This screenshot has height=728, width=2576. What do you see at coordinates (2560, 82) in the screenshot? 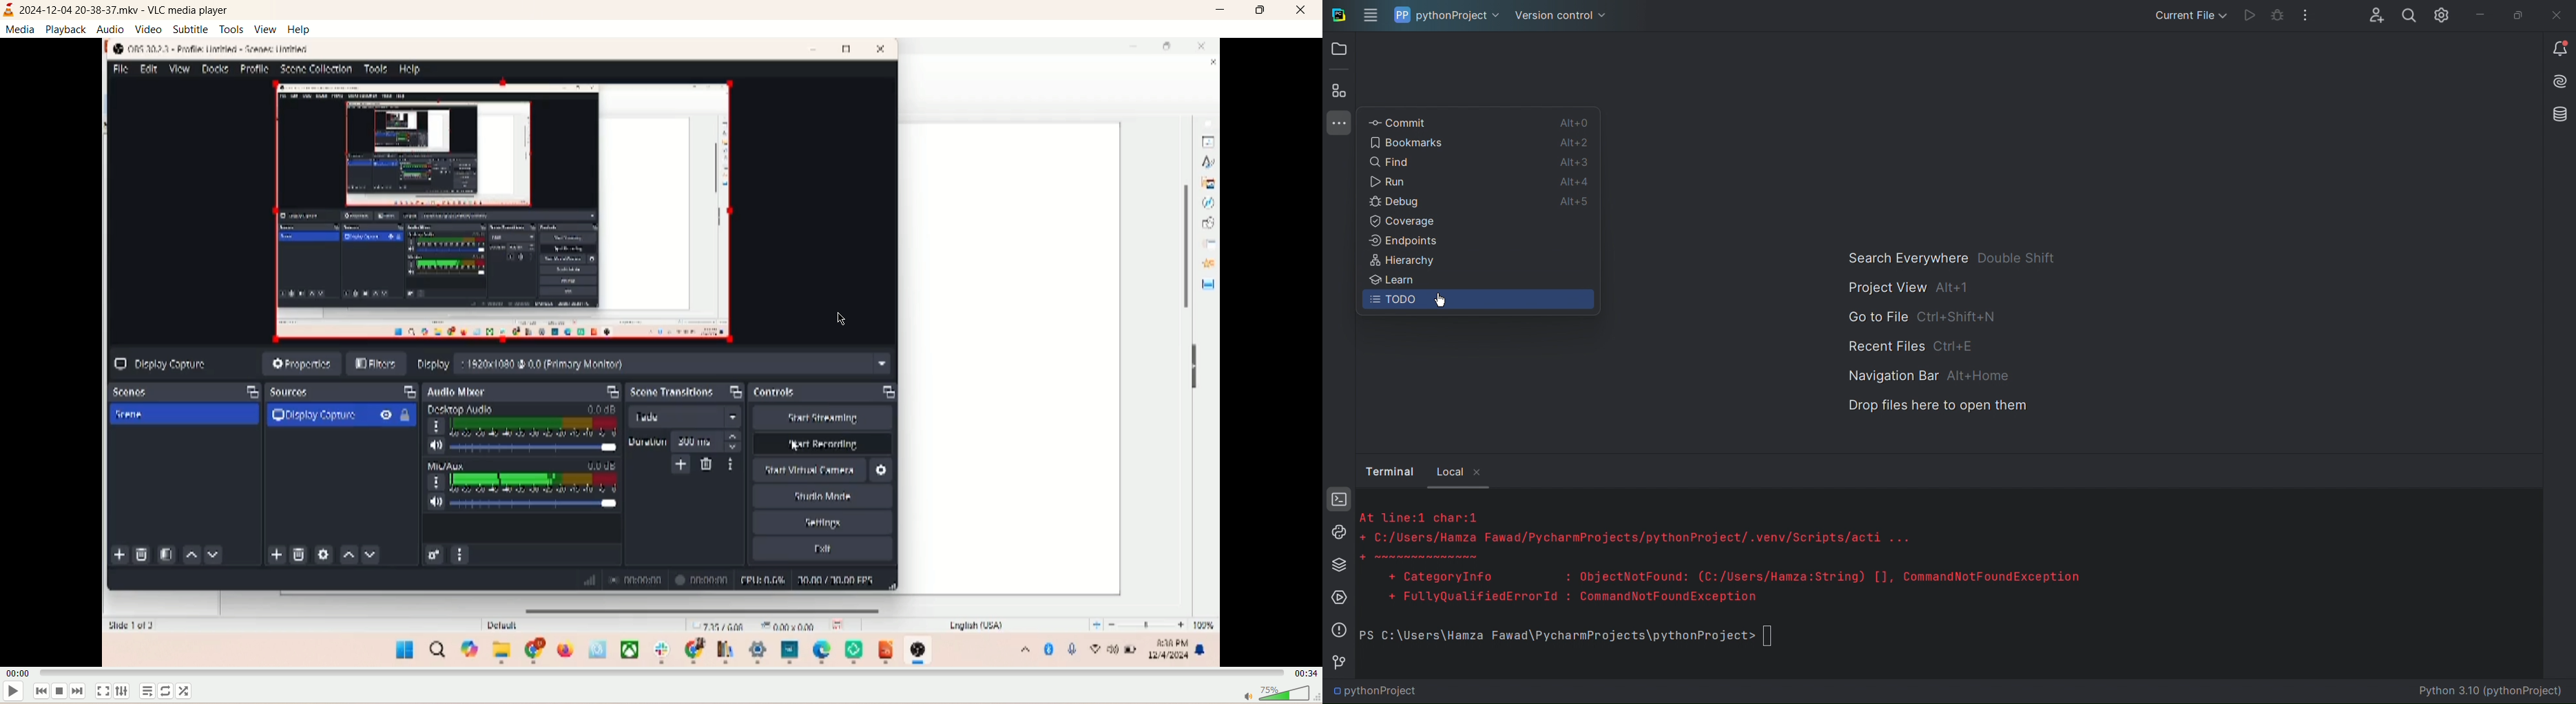
I see `Install AI Assistant` at bounding box center [2560, 82].